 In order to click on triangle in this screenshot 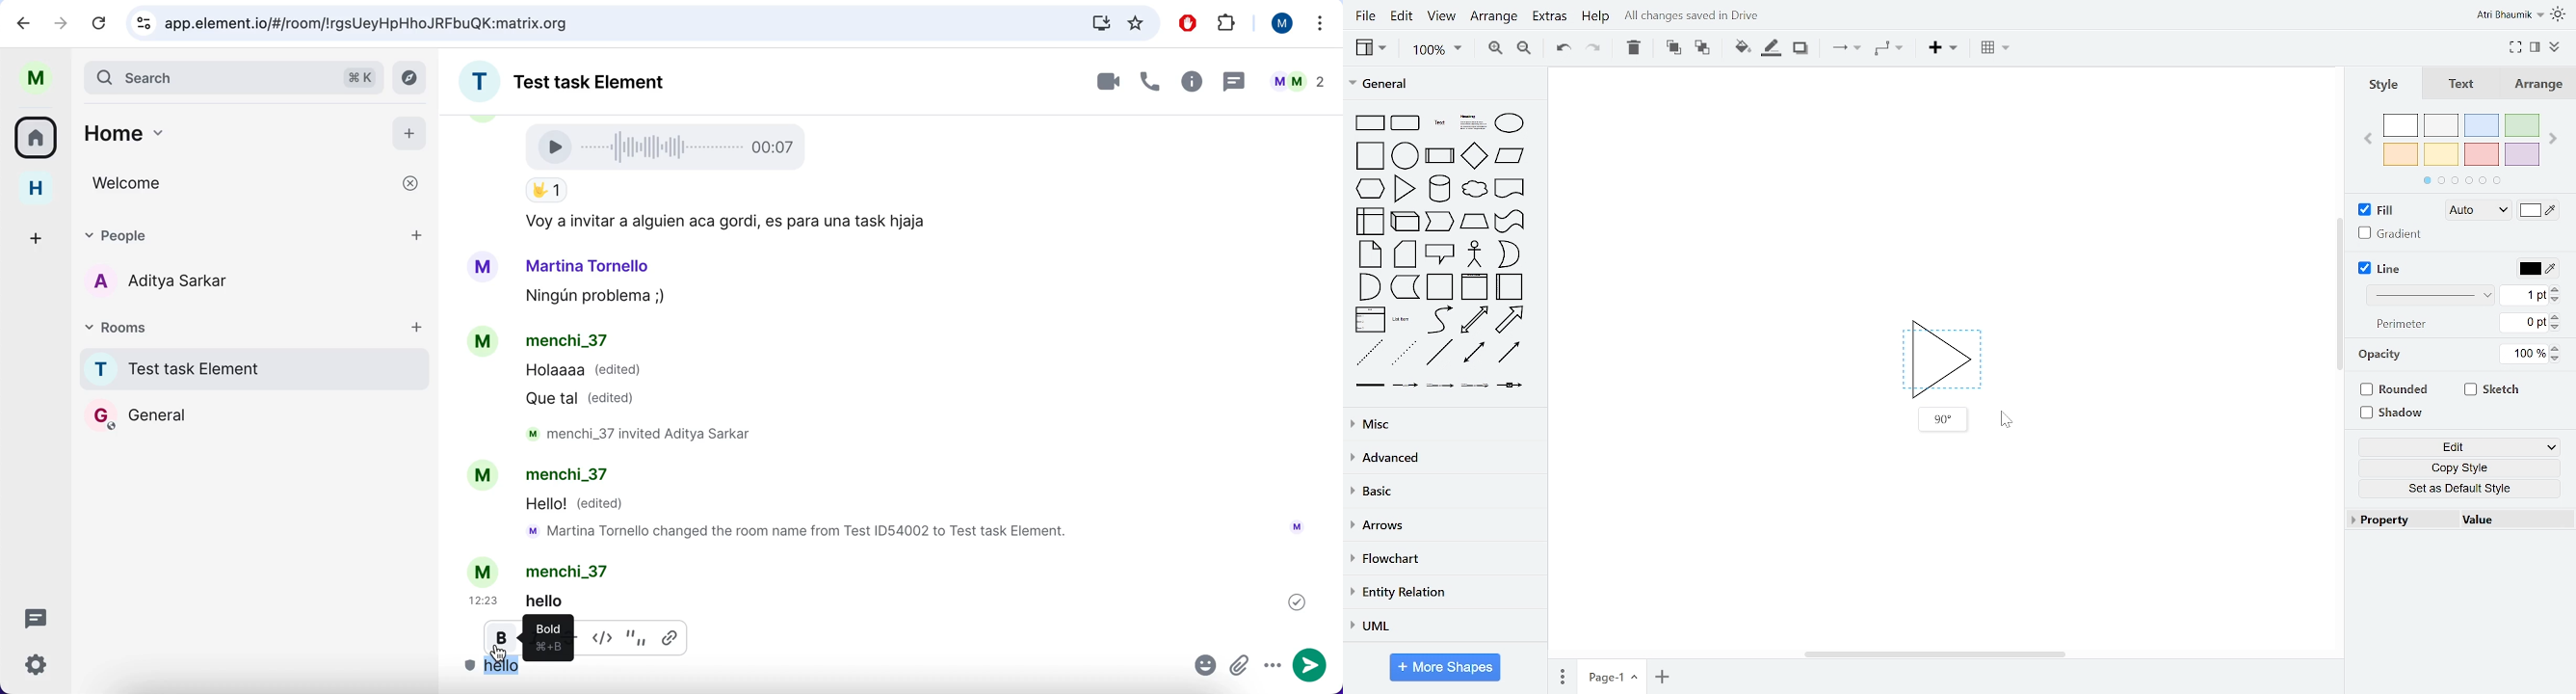, I will do `click(1406, 188)`.